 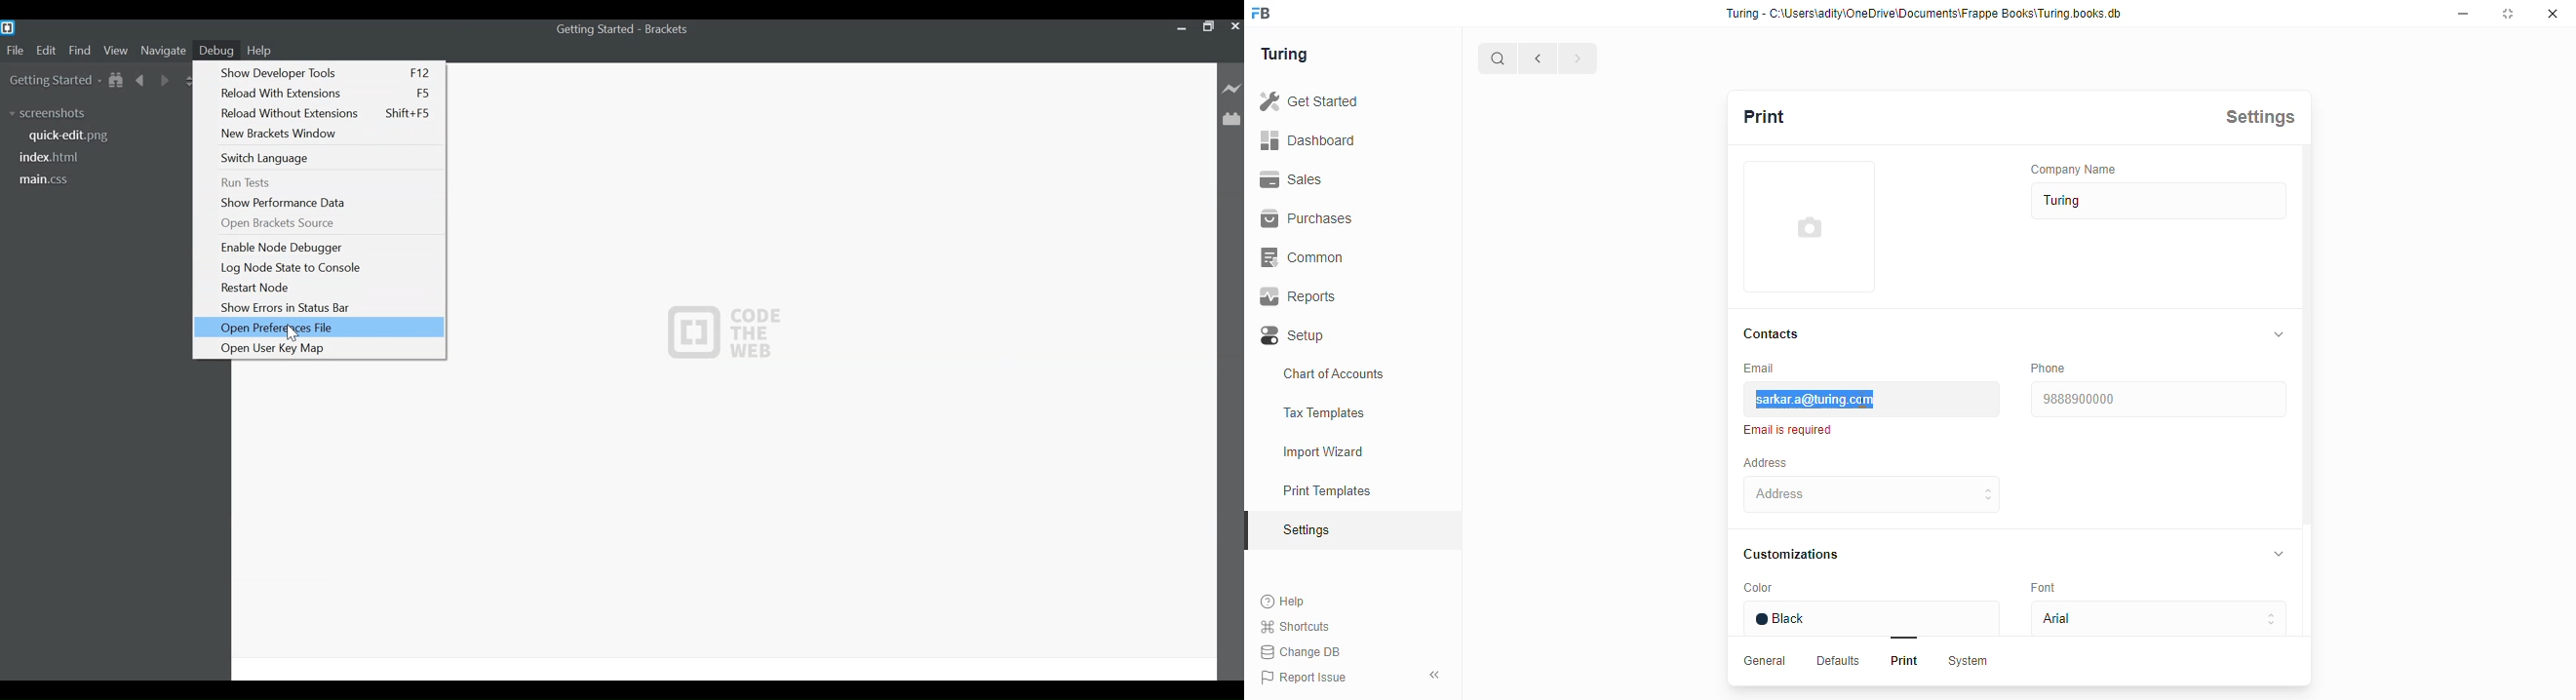 What do you see at coordinates (326, 307) in the screenshot?
I see `Show Errors in Status Bar` at bounding box center [326, 307].